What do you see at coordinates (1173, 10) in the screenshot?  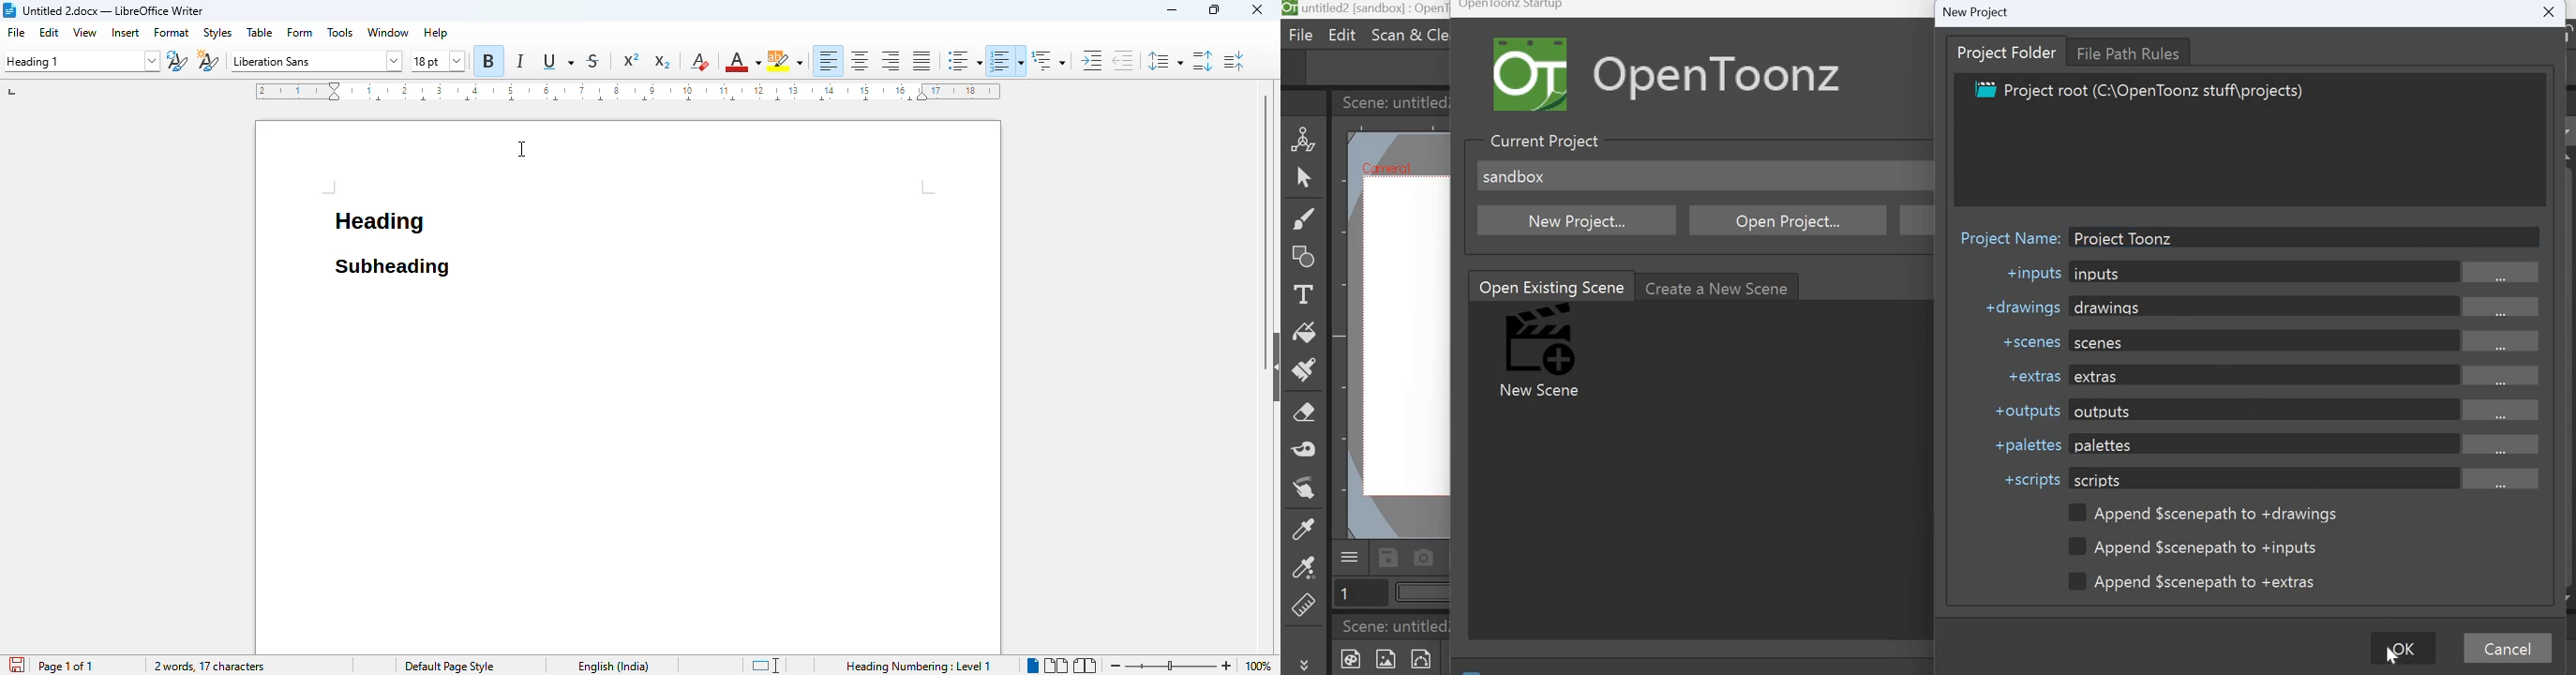 I see `minimize` at bounding box center [1173, 10].